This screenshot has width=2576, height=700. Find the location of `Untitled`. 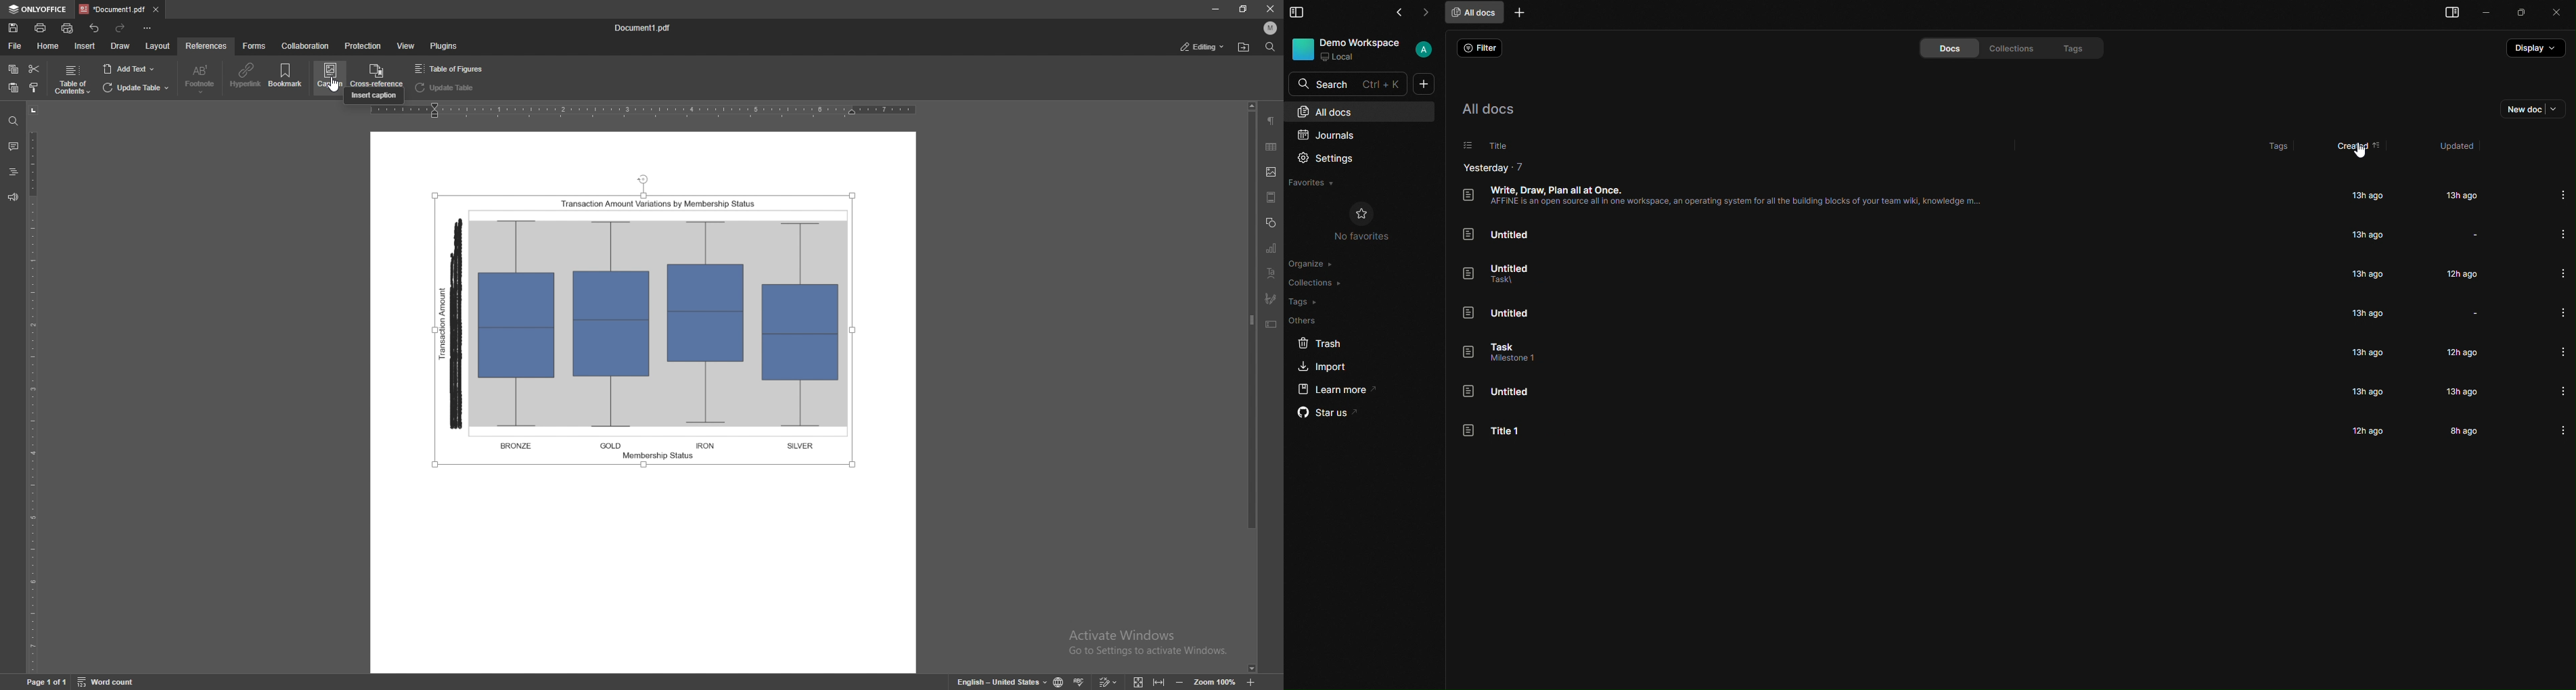

Untitled is located at coordinates (1499, 313).